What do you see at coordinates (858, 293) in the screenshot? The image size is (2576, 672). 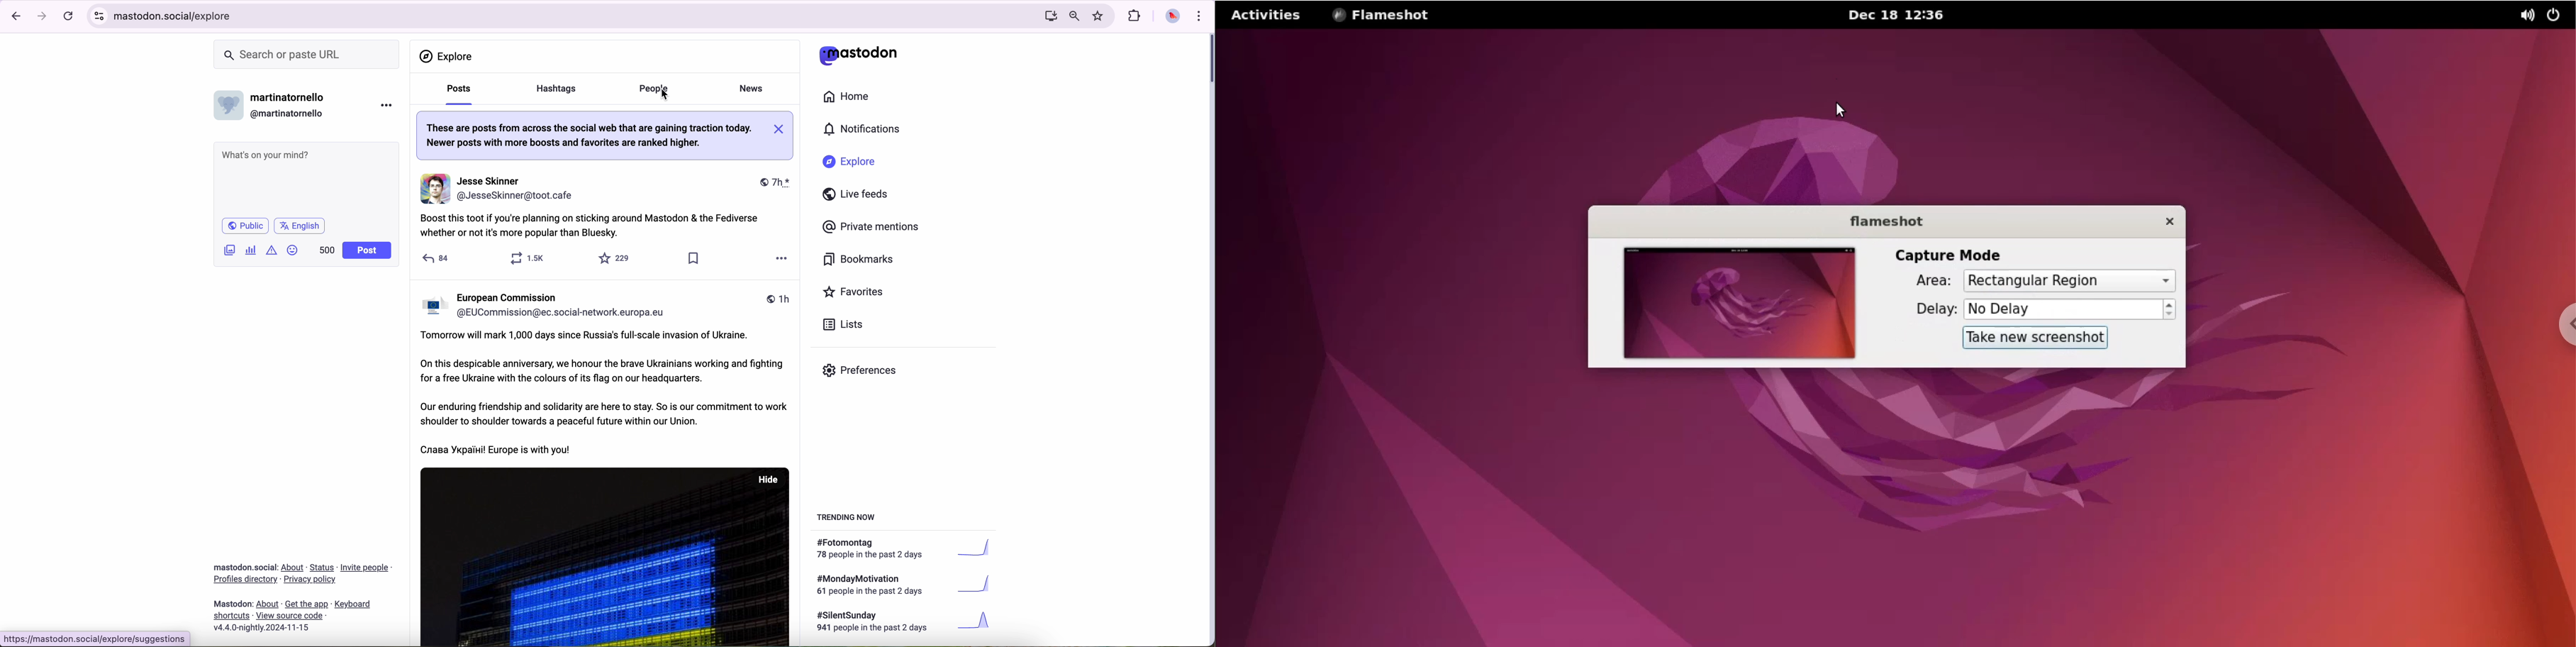 I see `favorites` at bounding box center [858, 293].